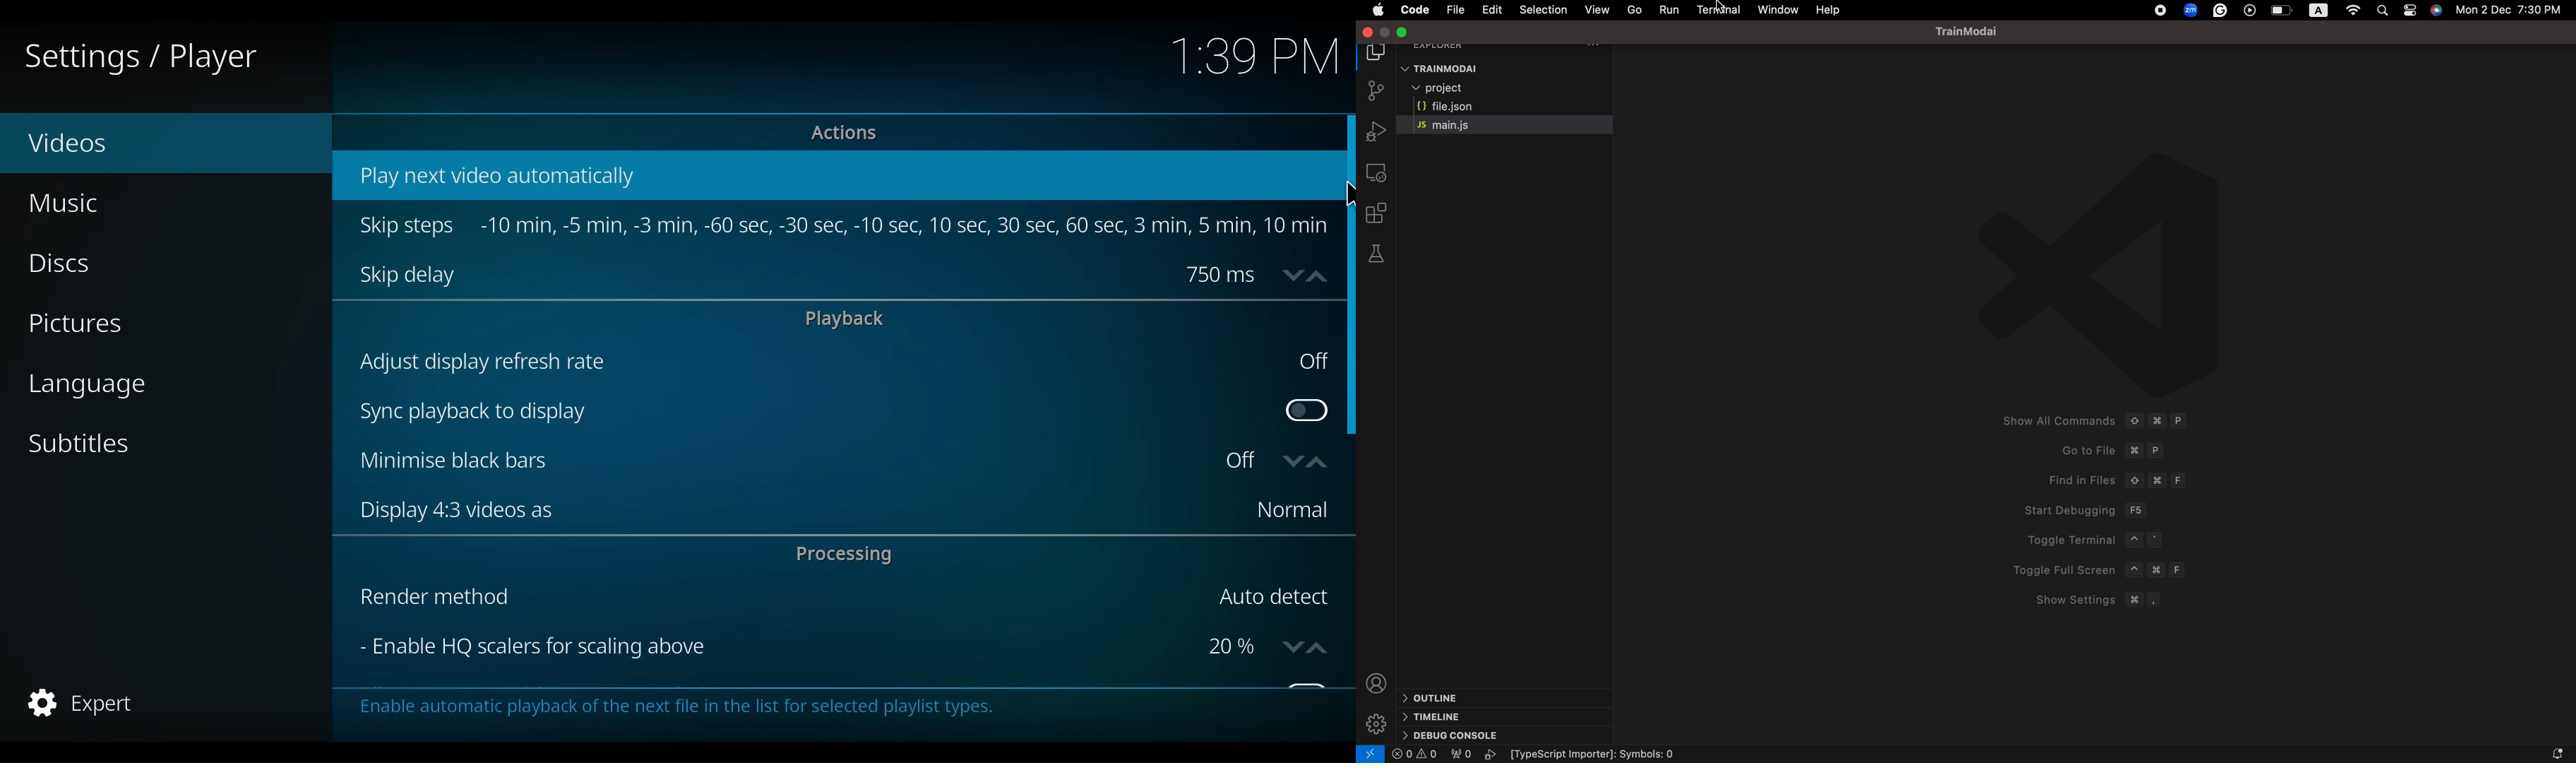  I want to click on Enable HQ scalers for scaling above, so click(774, 648).